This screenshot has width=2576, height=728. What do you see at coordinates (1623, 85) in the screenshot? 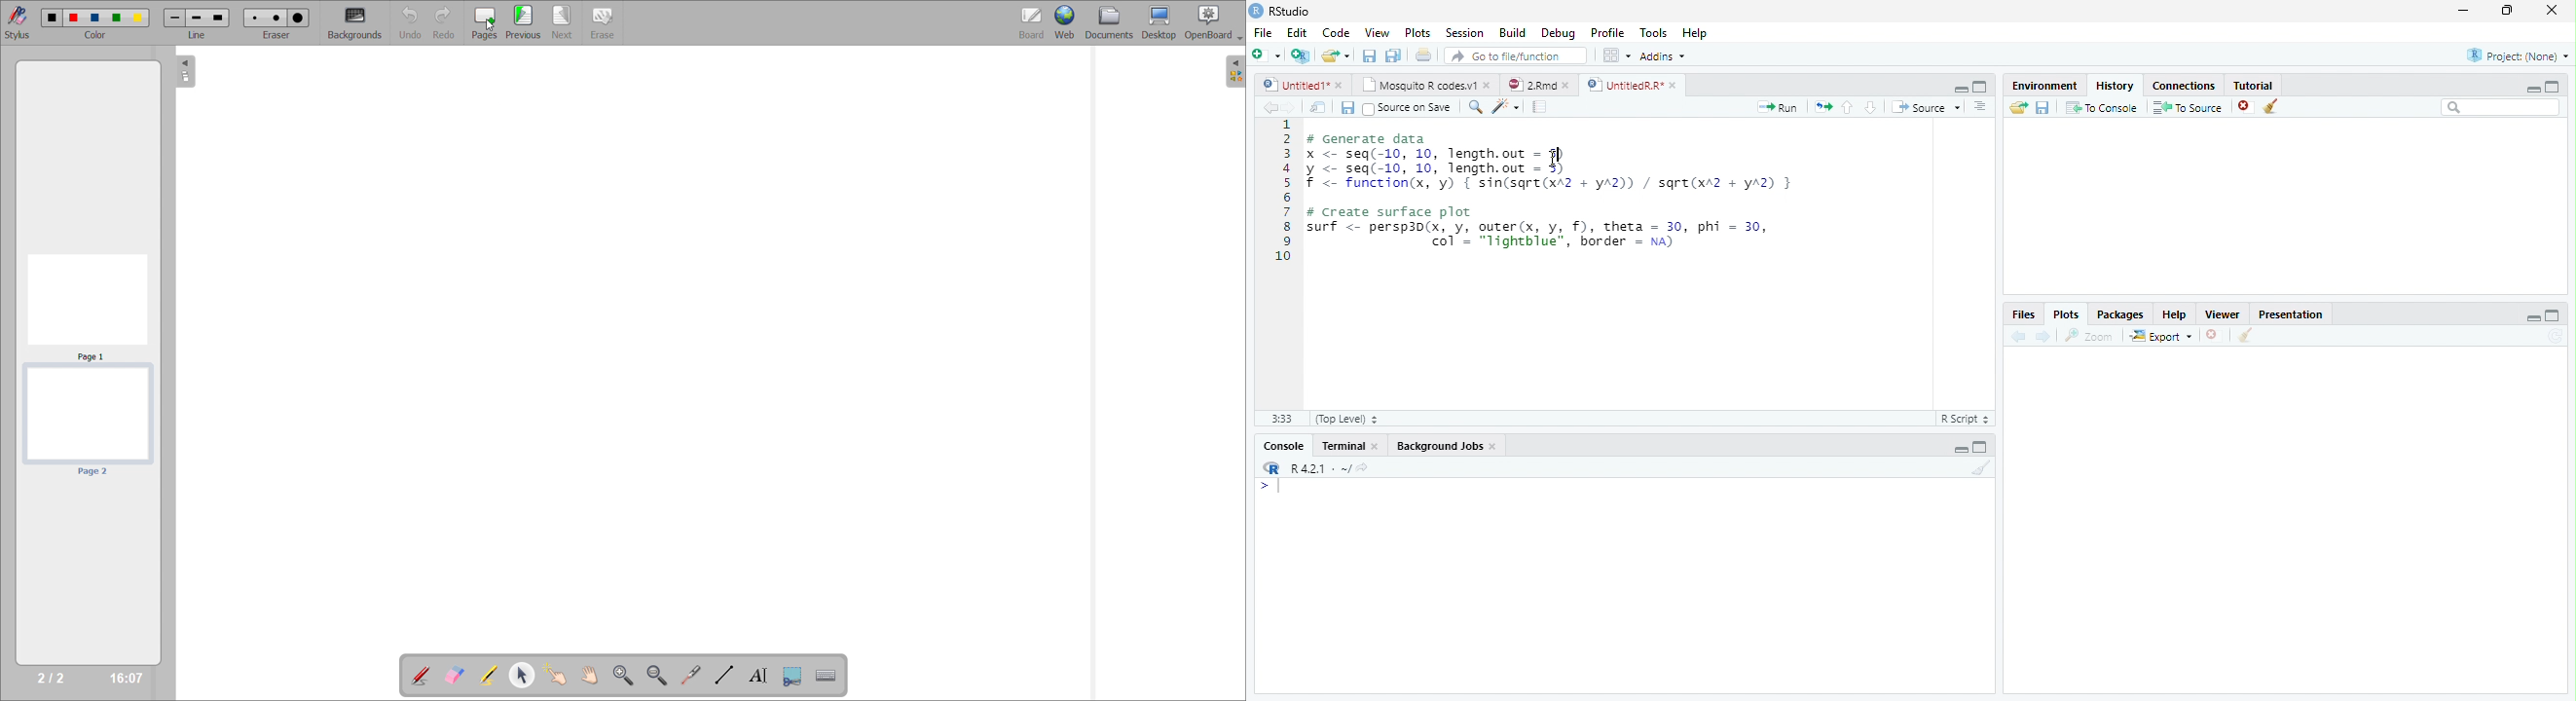
I see `UntitledR.R*` at bounding box center [1623, 85].